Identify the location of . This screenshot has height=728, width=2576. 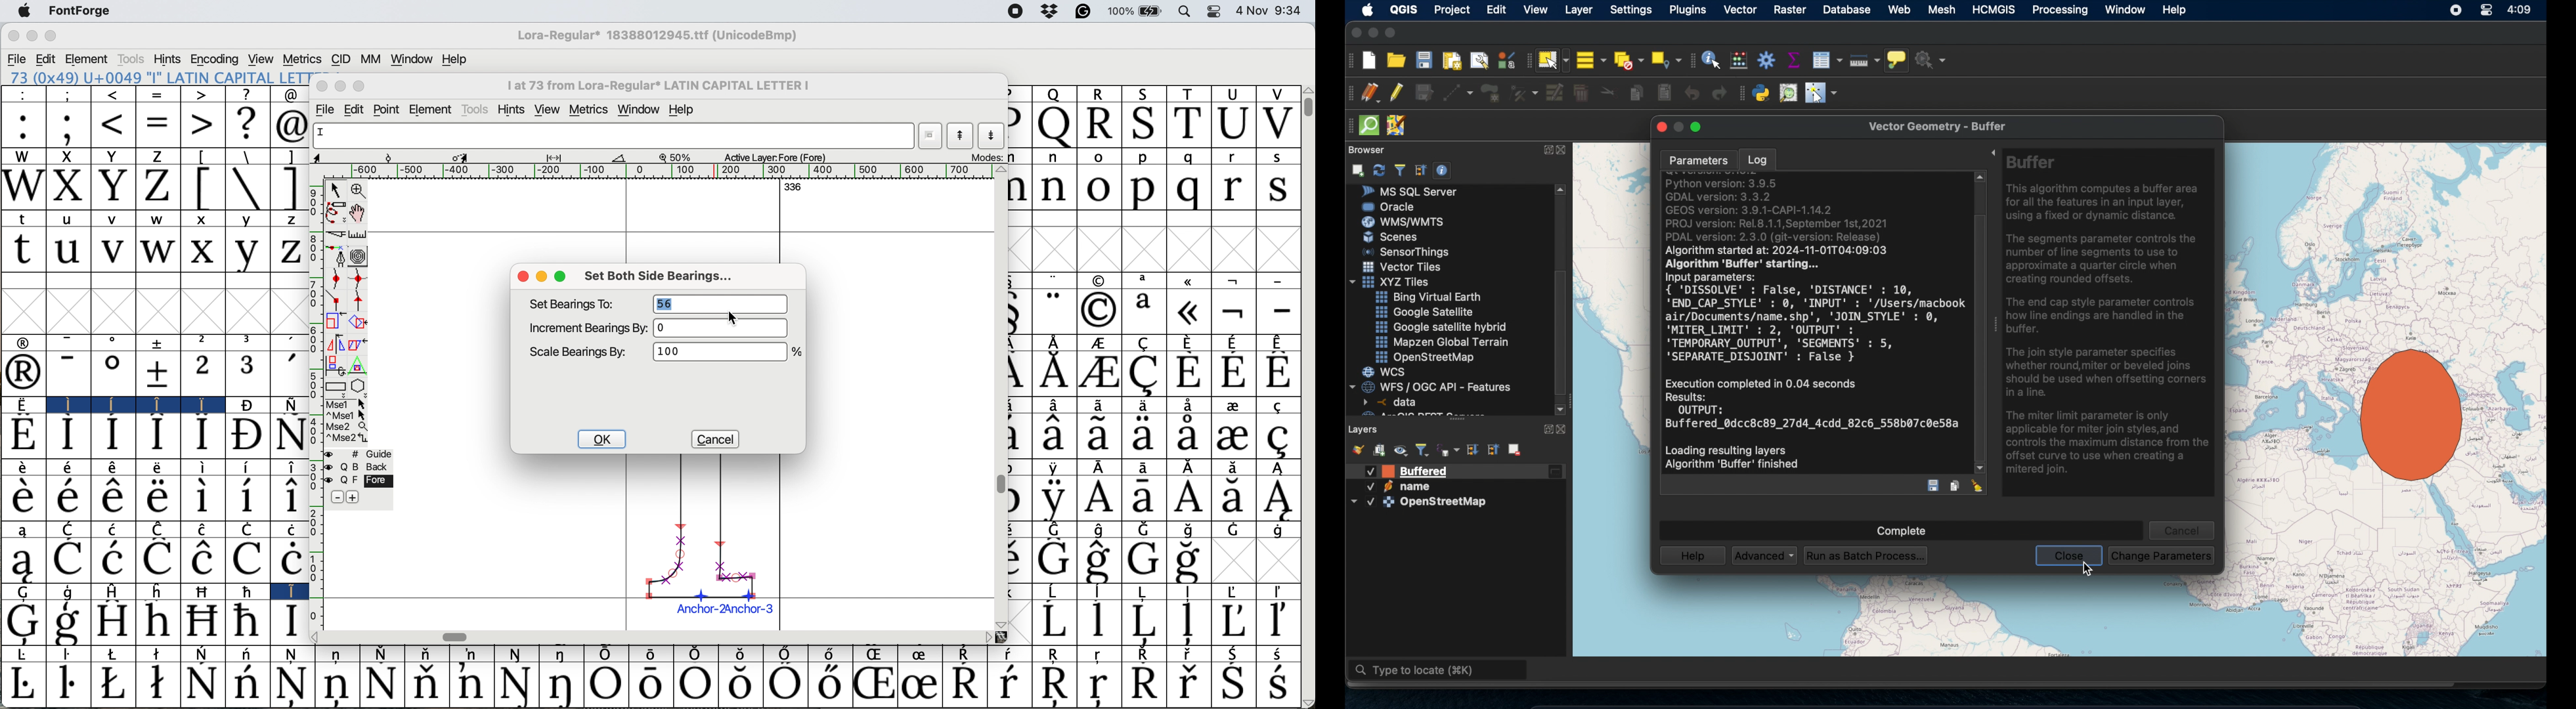
(1146, 344).